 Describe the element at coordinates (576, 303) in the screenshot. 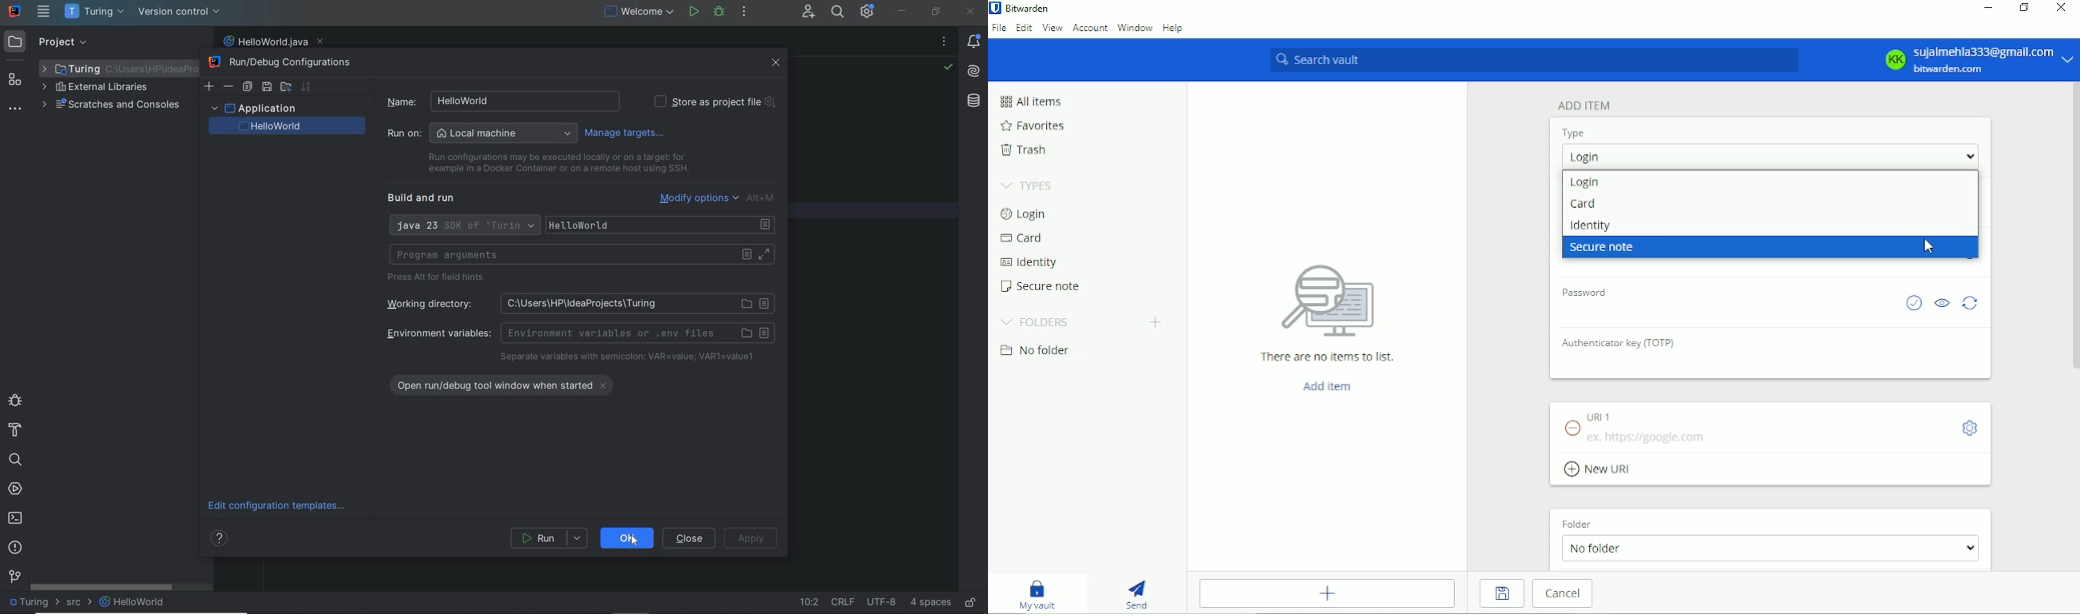

I see `Working directory` at that location.